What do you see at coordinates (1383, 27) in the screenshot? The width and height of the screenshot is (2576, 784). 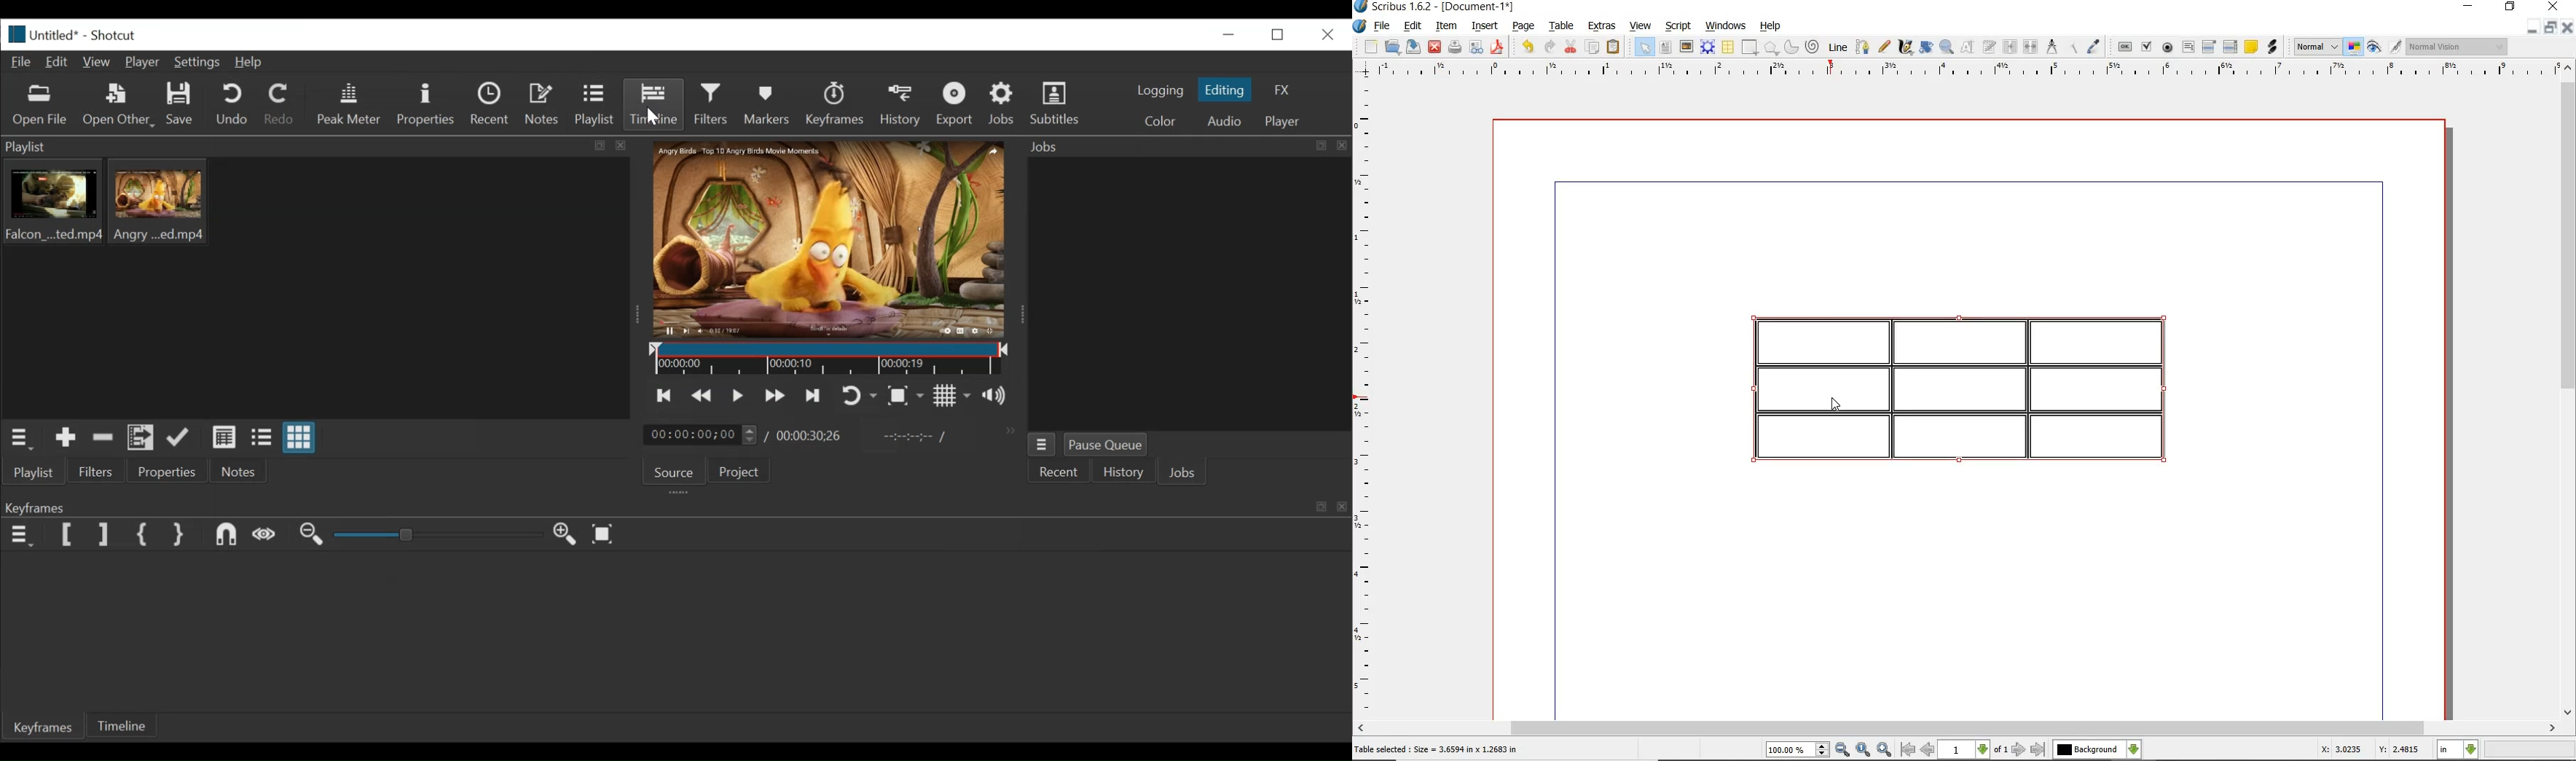 I see `file` at bounding box center [1383, 27].